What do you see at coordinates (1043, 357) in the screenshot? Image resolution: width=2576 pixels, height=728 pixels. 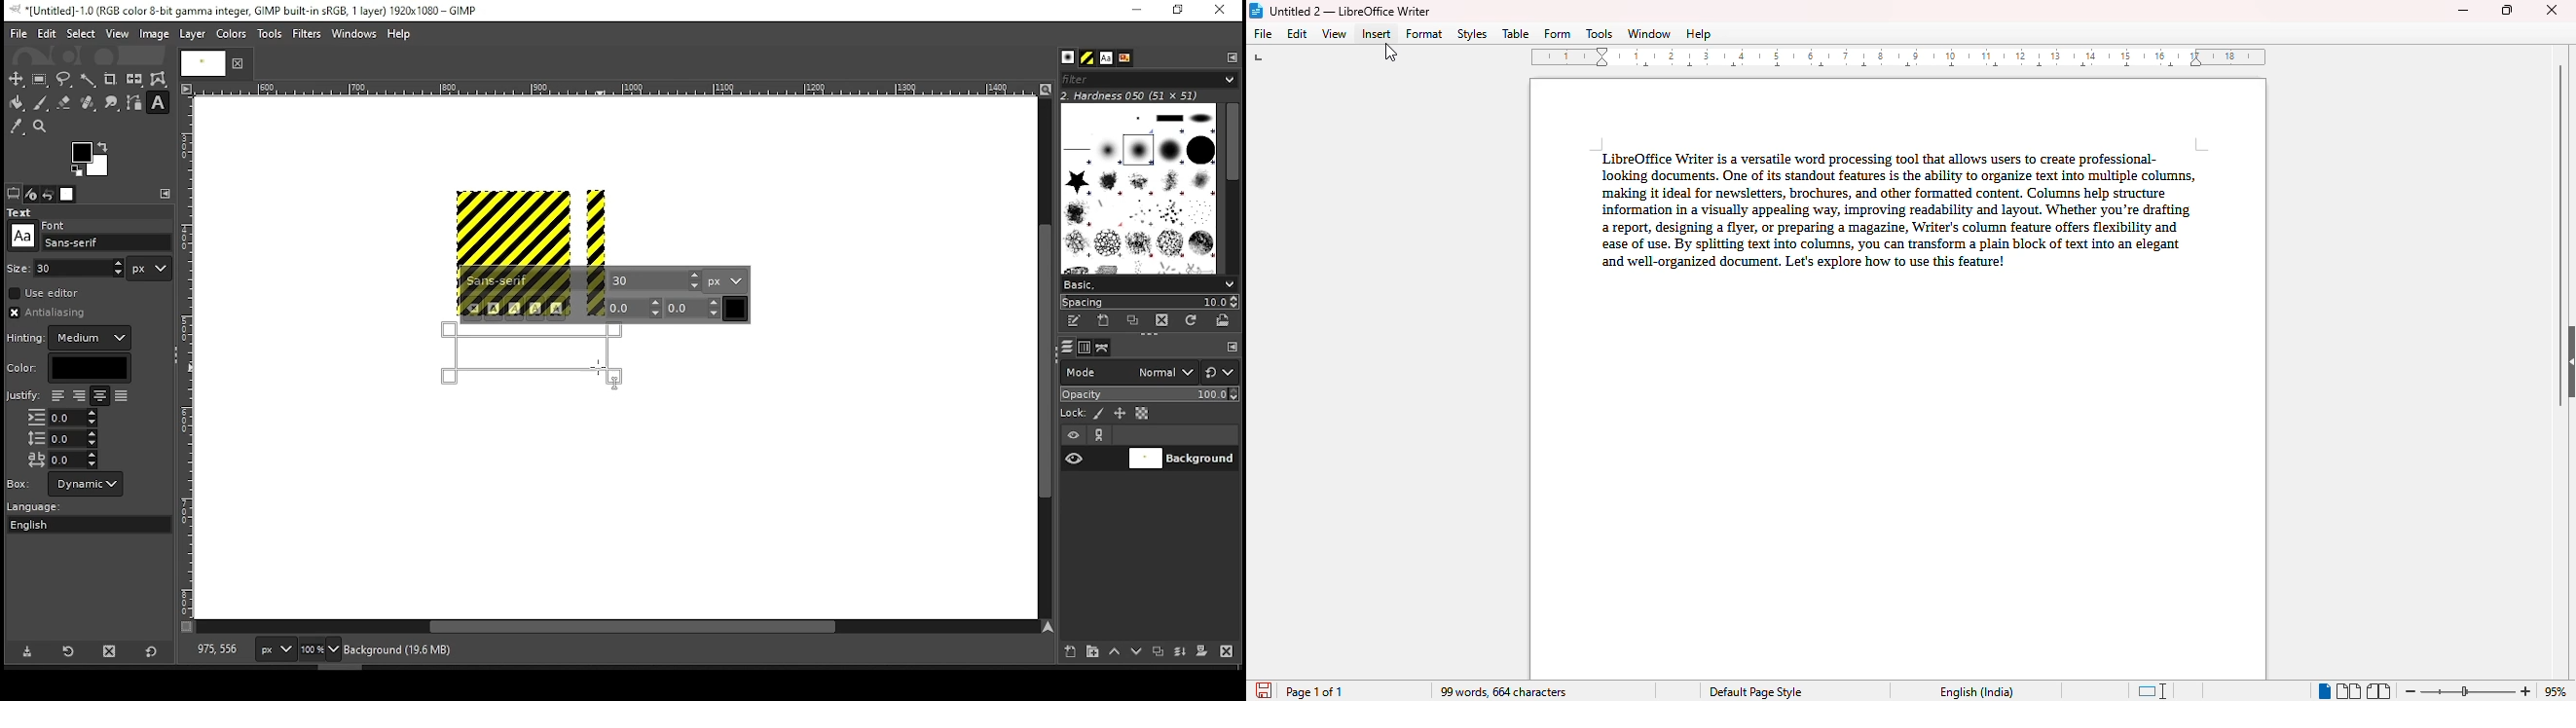 I see `scroll bar` at bounding box center [1043, 357].